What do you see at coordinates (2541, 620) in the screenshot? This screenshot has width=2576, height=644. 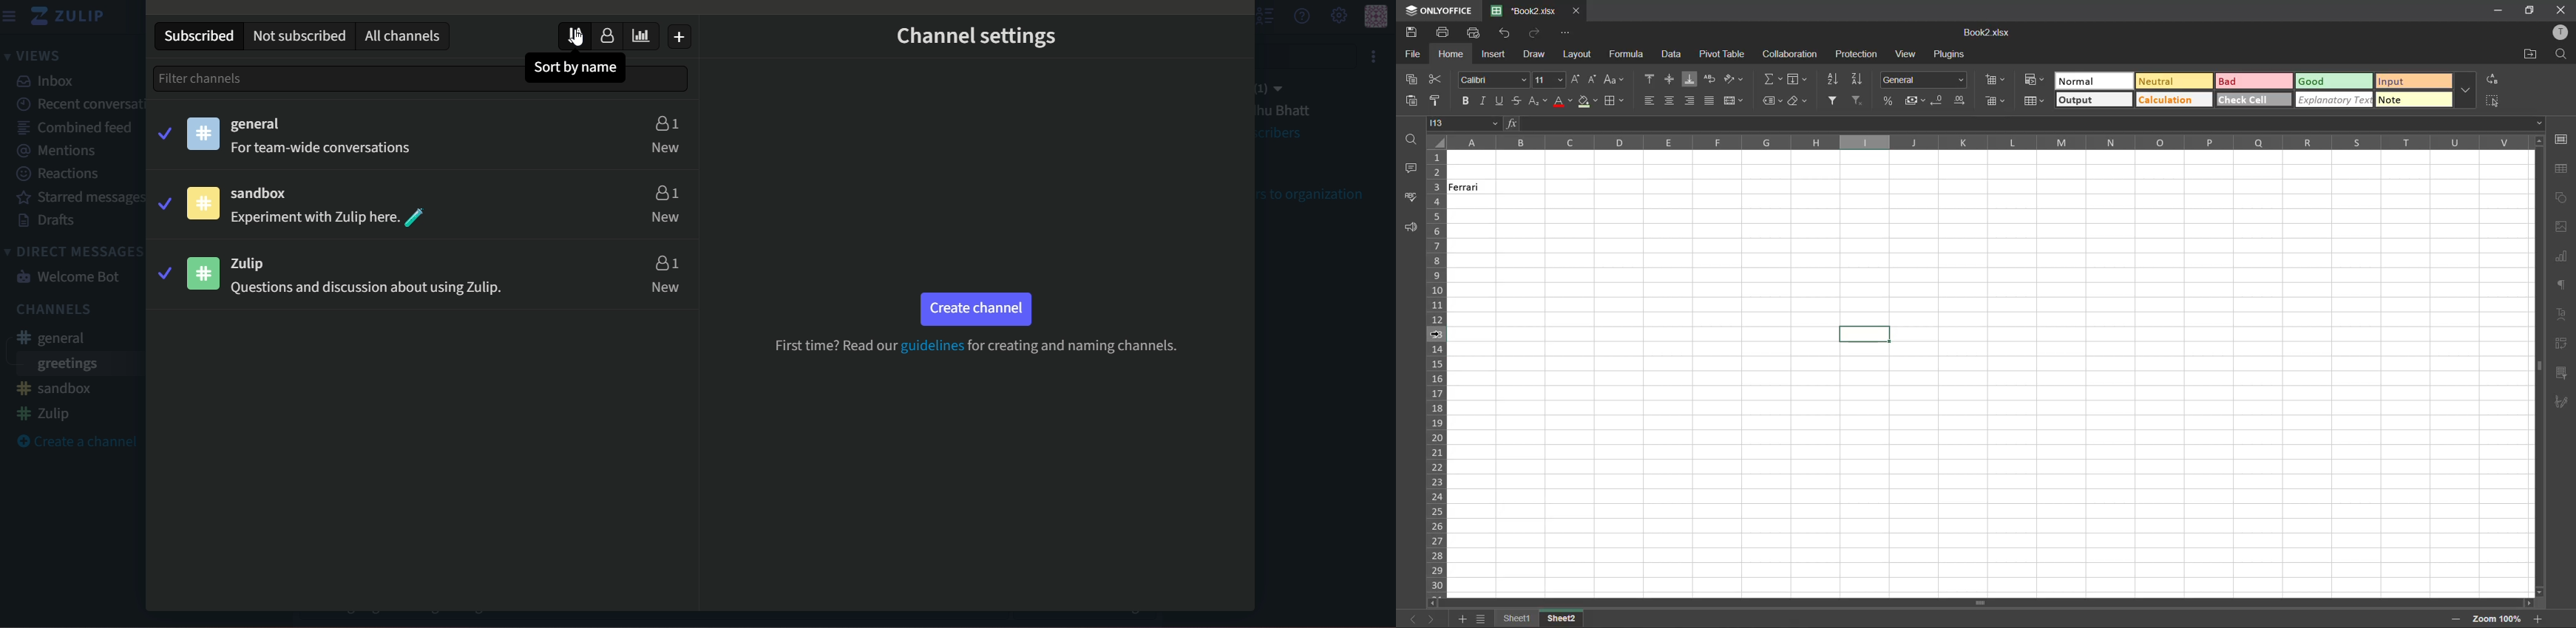 I see `zoom in` at bounding box center [2541, 620].